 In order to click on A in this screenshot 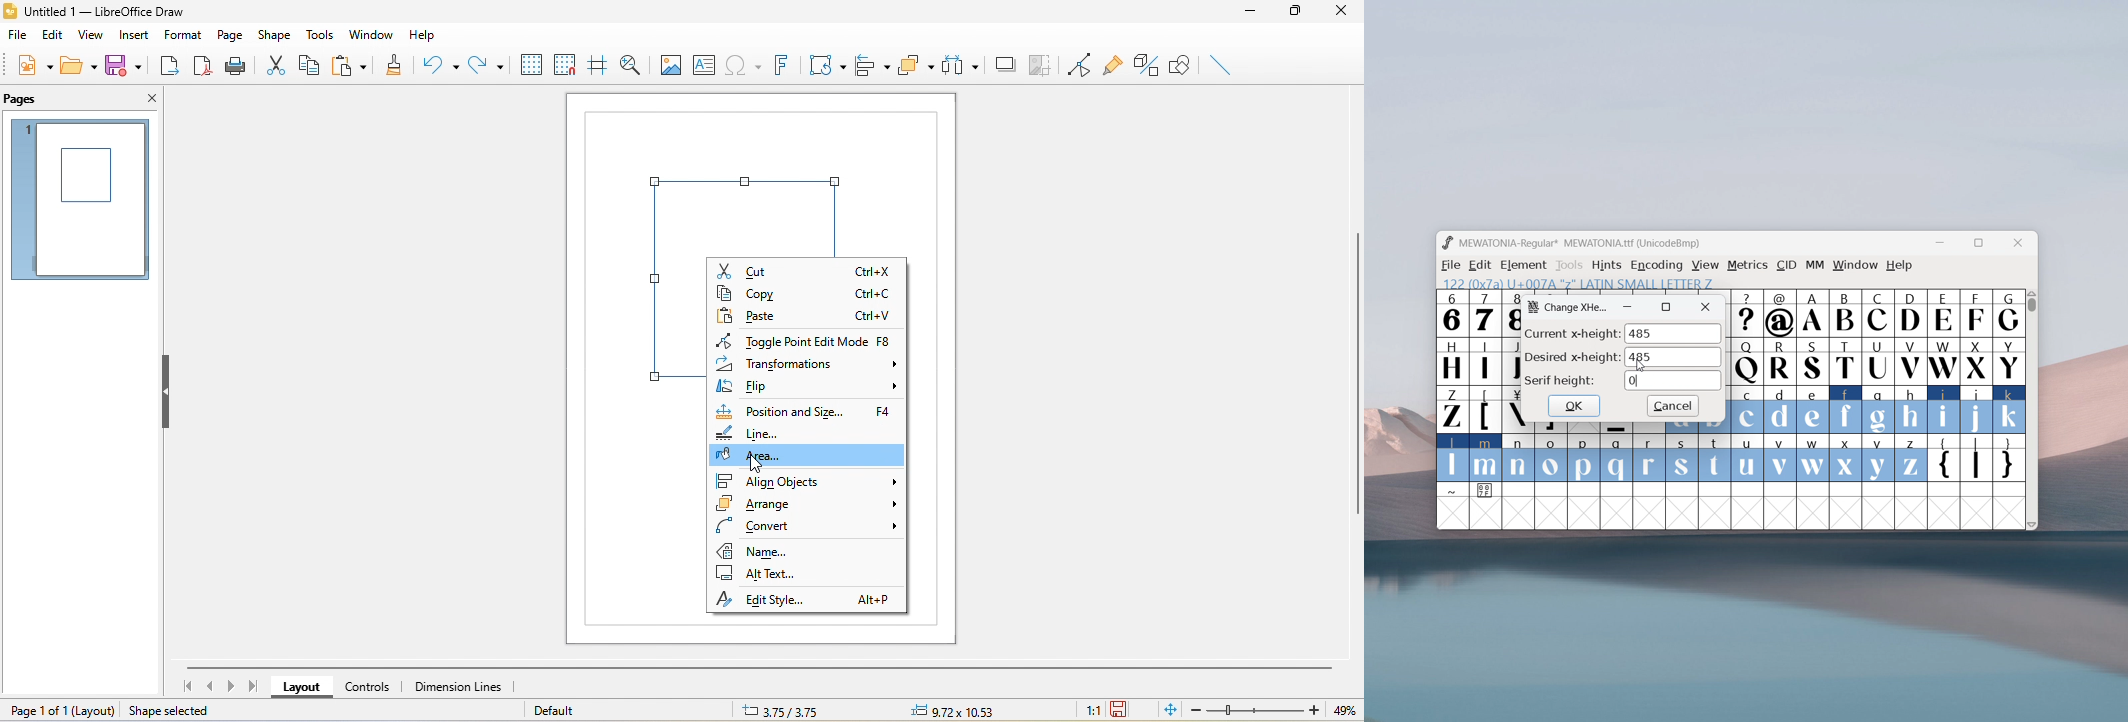, I will do `click(1814, 314)`.